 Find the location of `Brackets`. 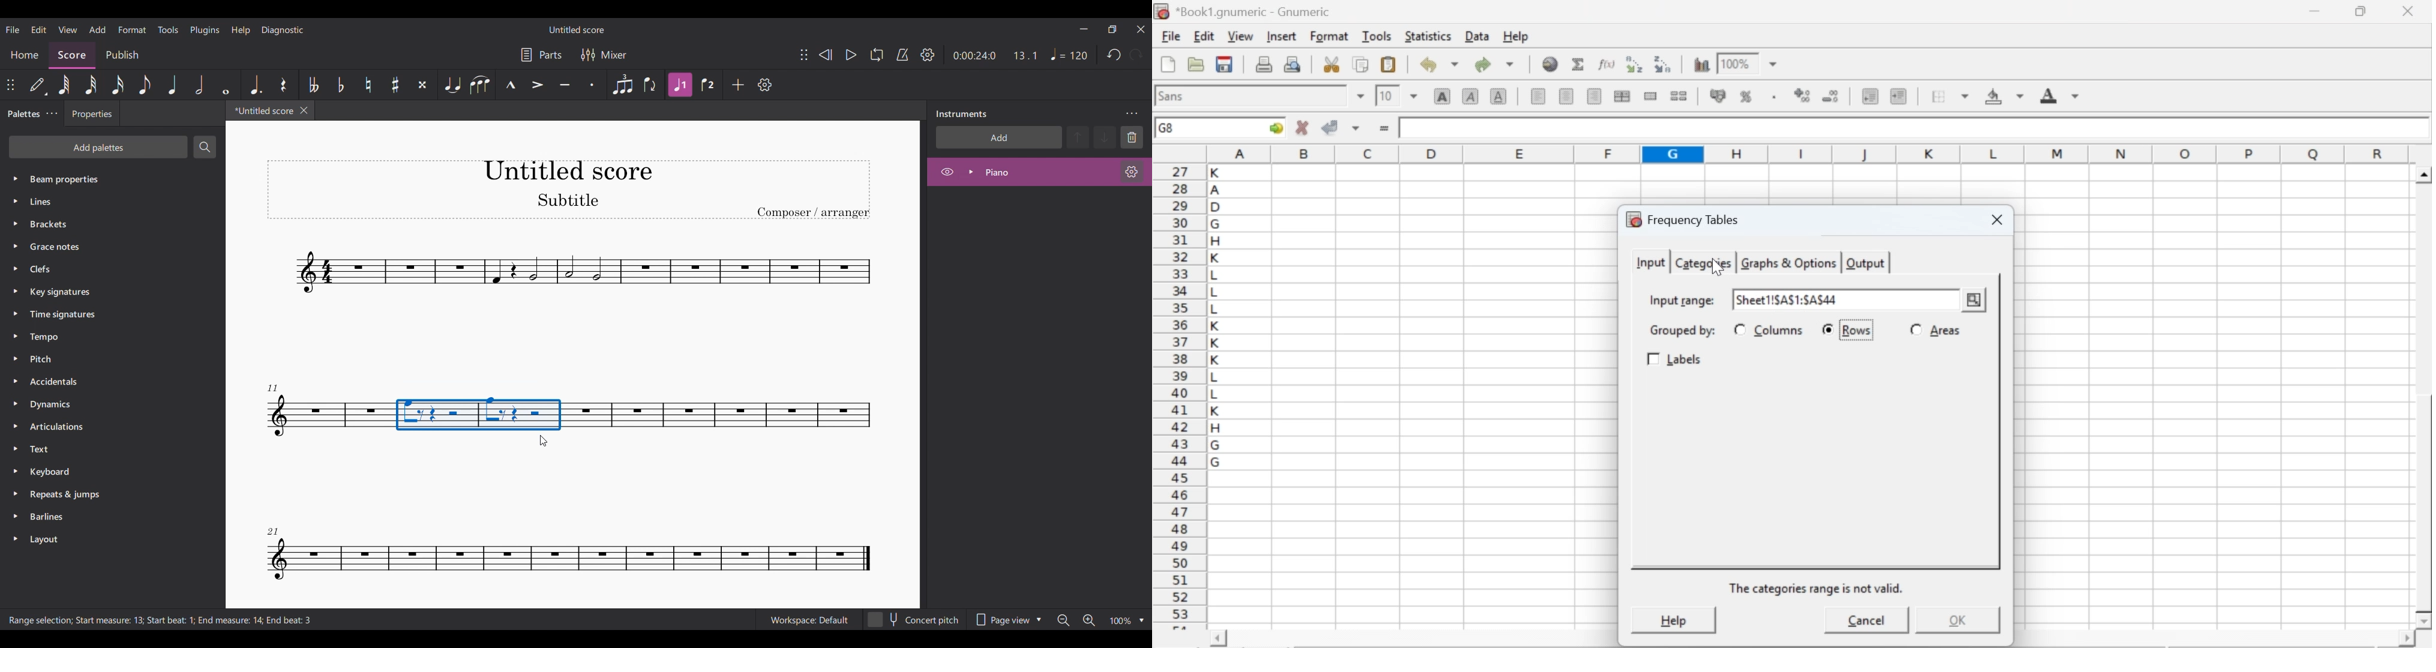

Brackets is located at coordinates (108, 221).